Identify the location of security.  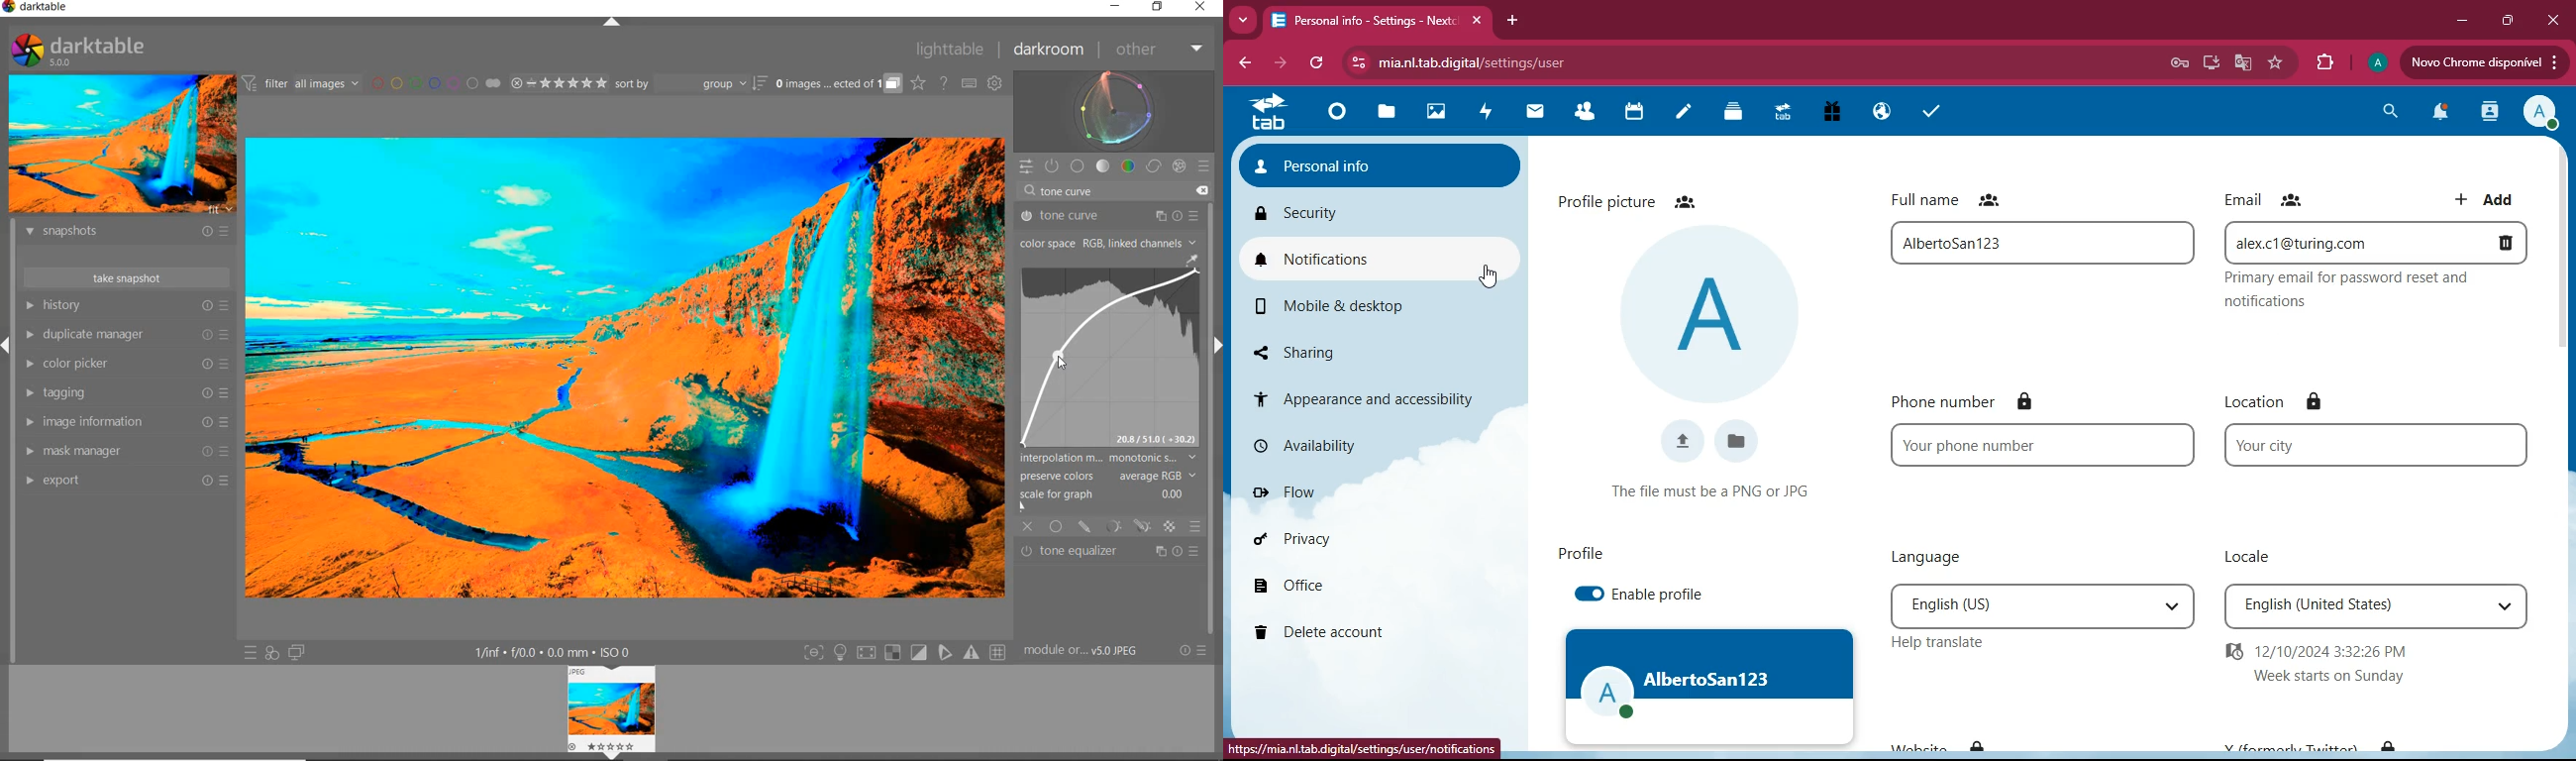
(1362, 206).